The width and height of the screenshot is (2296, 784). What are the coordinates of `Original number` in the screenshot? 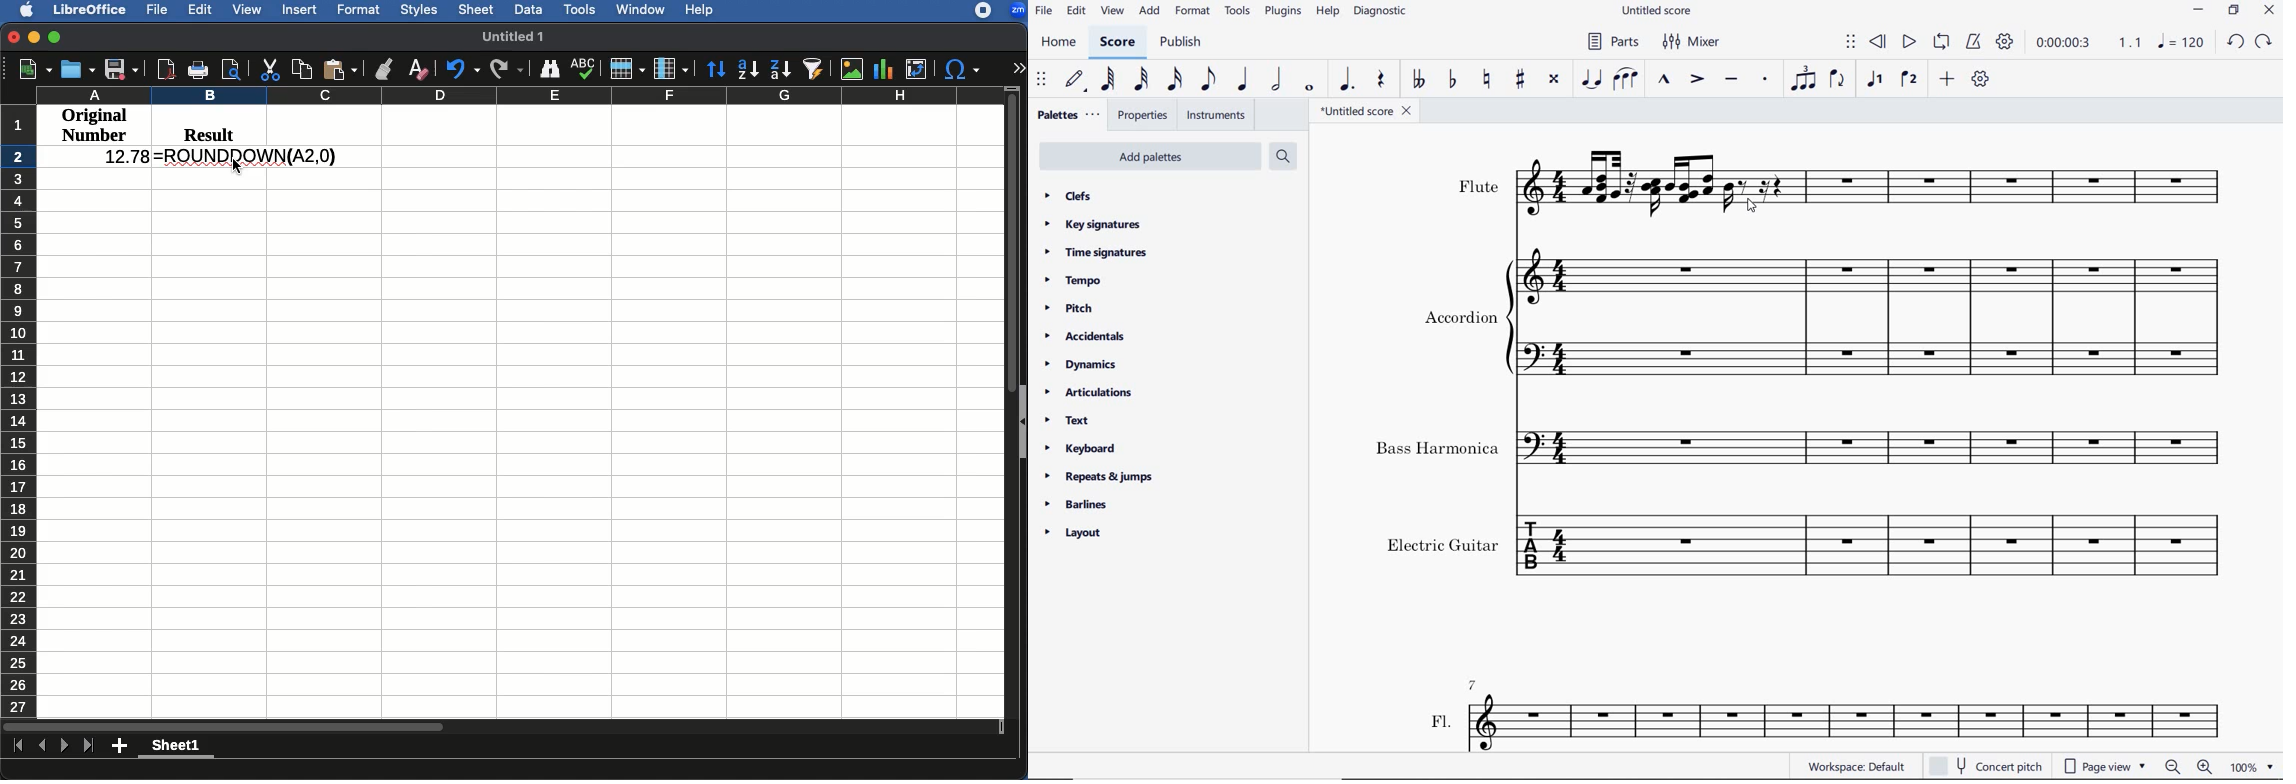 It's located at (95, 127).